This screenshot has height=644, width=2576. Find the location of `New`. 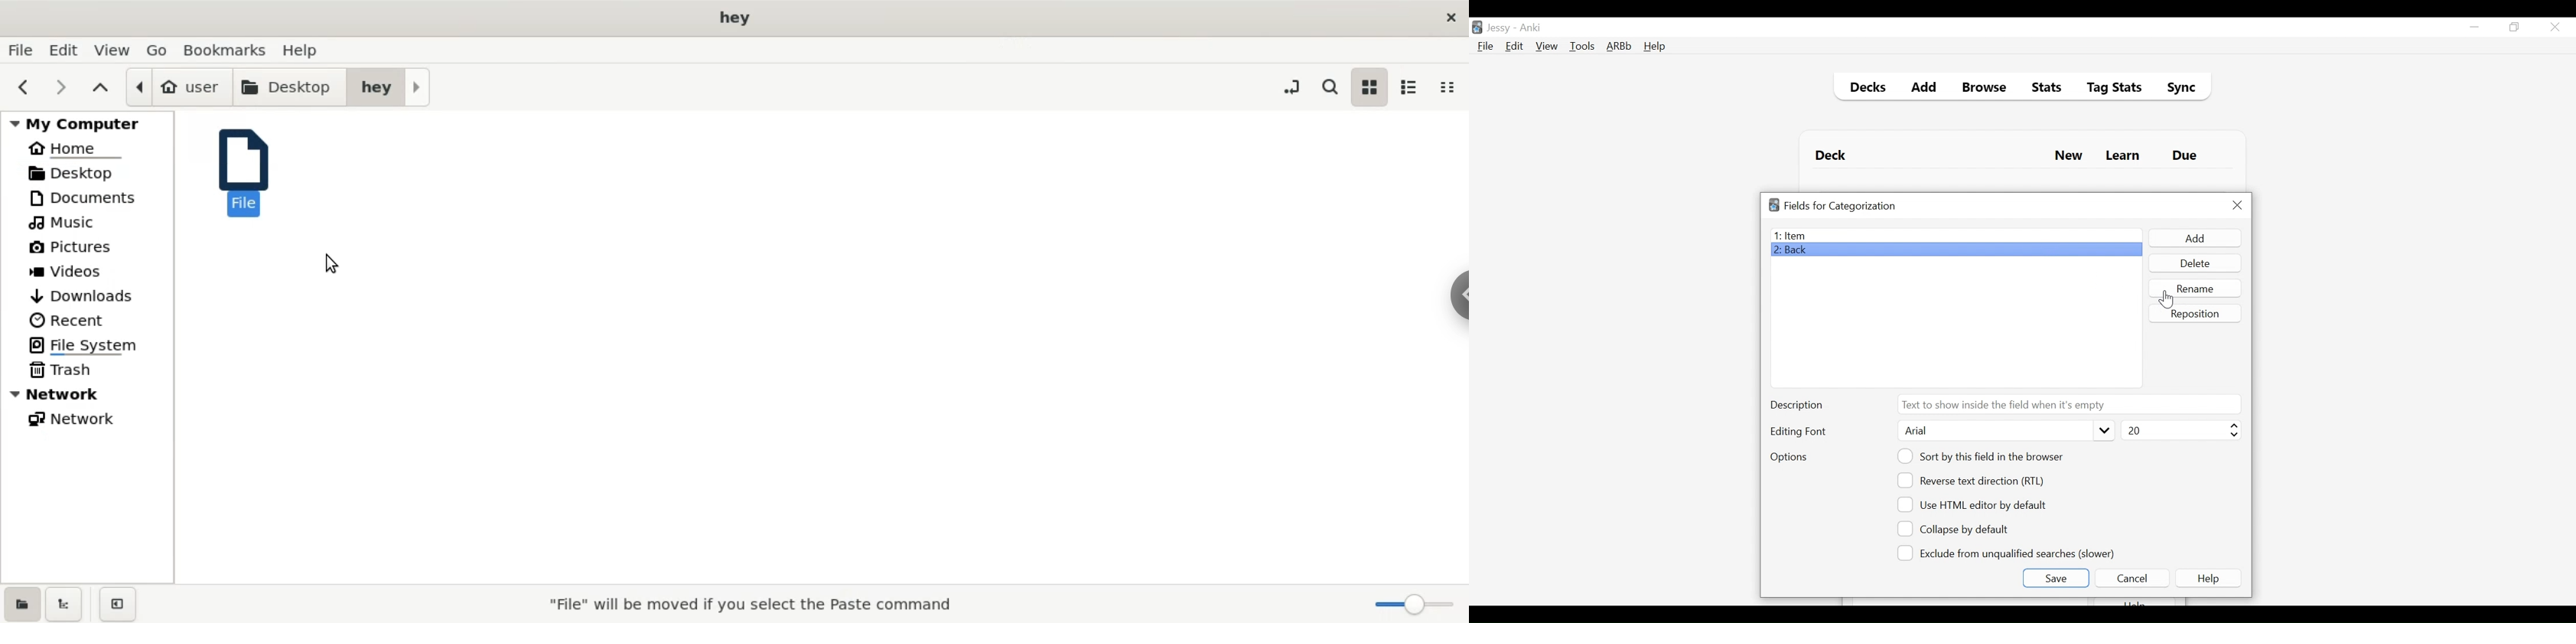

New is located at coordinates (2069, 157).